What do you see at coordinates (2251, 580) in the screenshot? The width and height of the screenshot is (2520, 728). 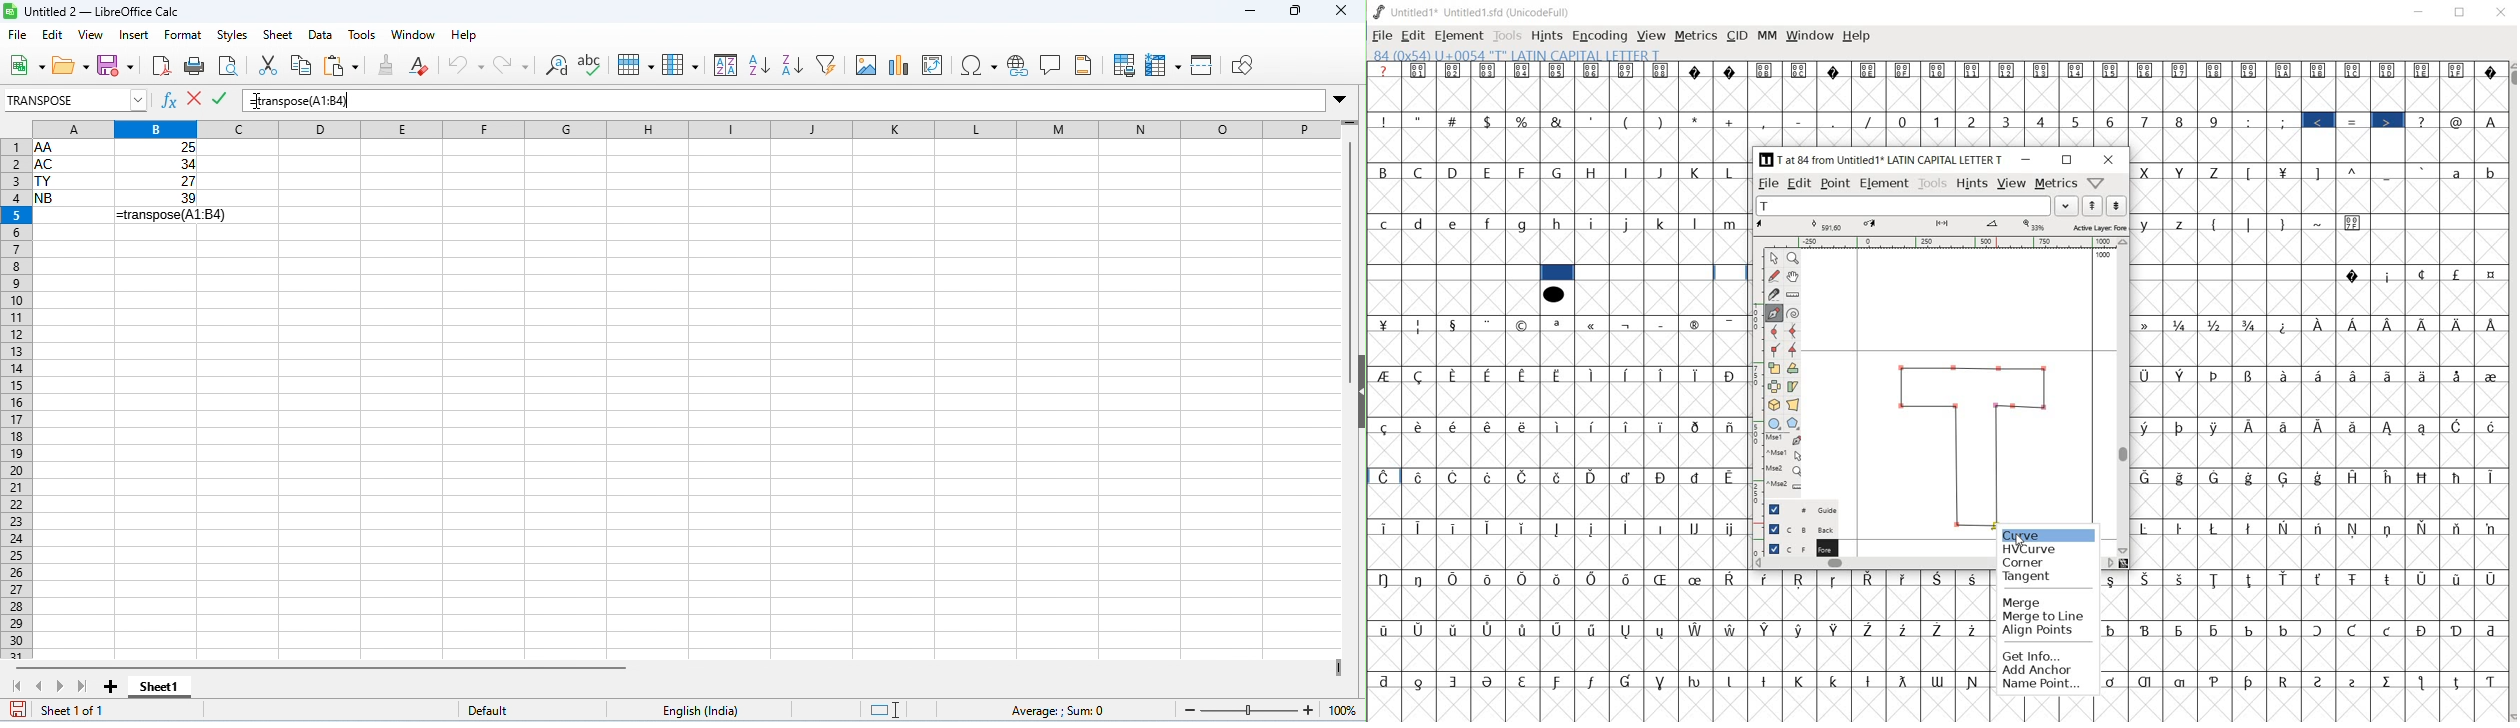 I see `Symbol` at bounding box center [2251, 580].